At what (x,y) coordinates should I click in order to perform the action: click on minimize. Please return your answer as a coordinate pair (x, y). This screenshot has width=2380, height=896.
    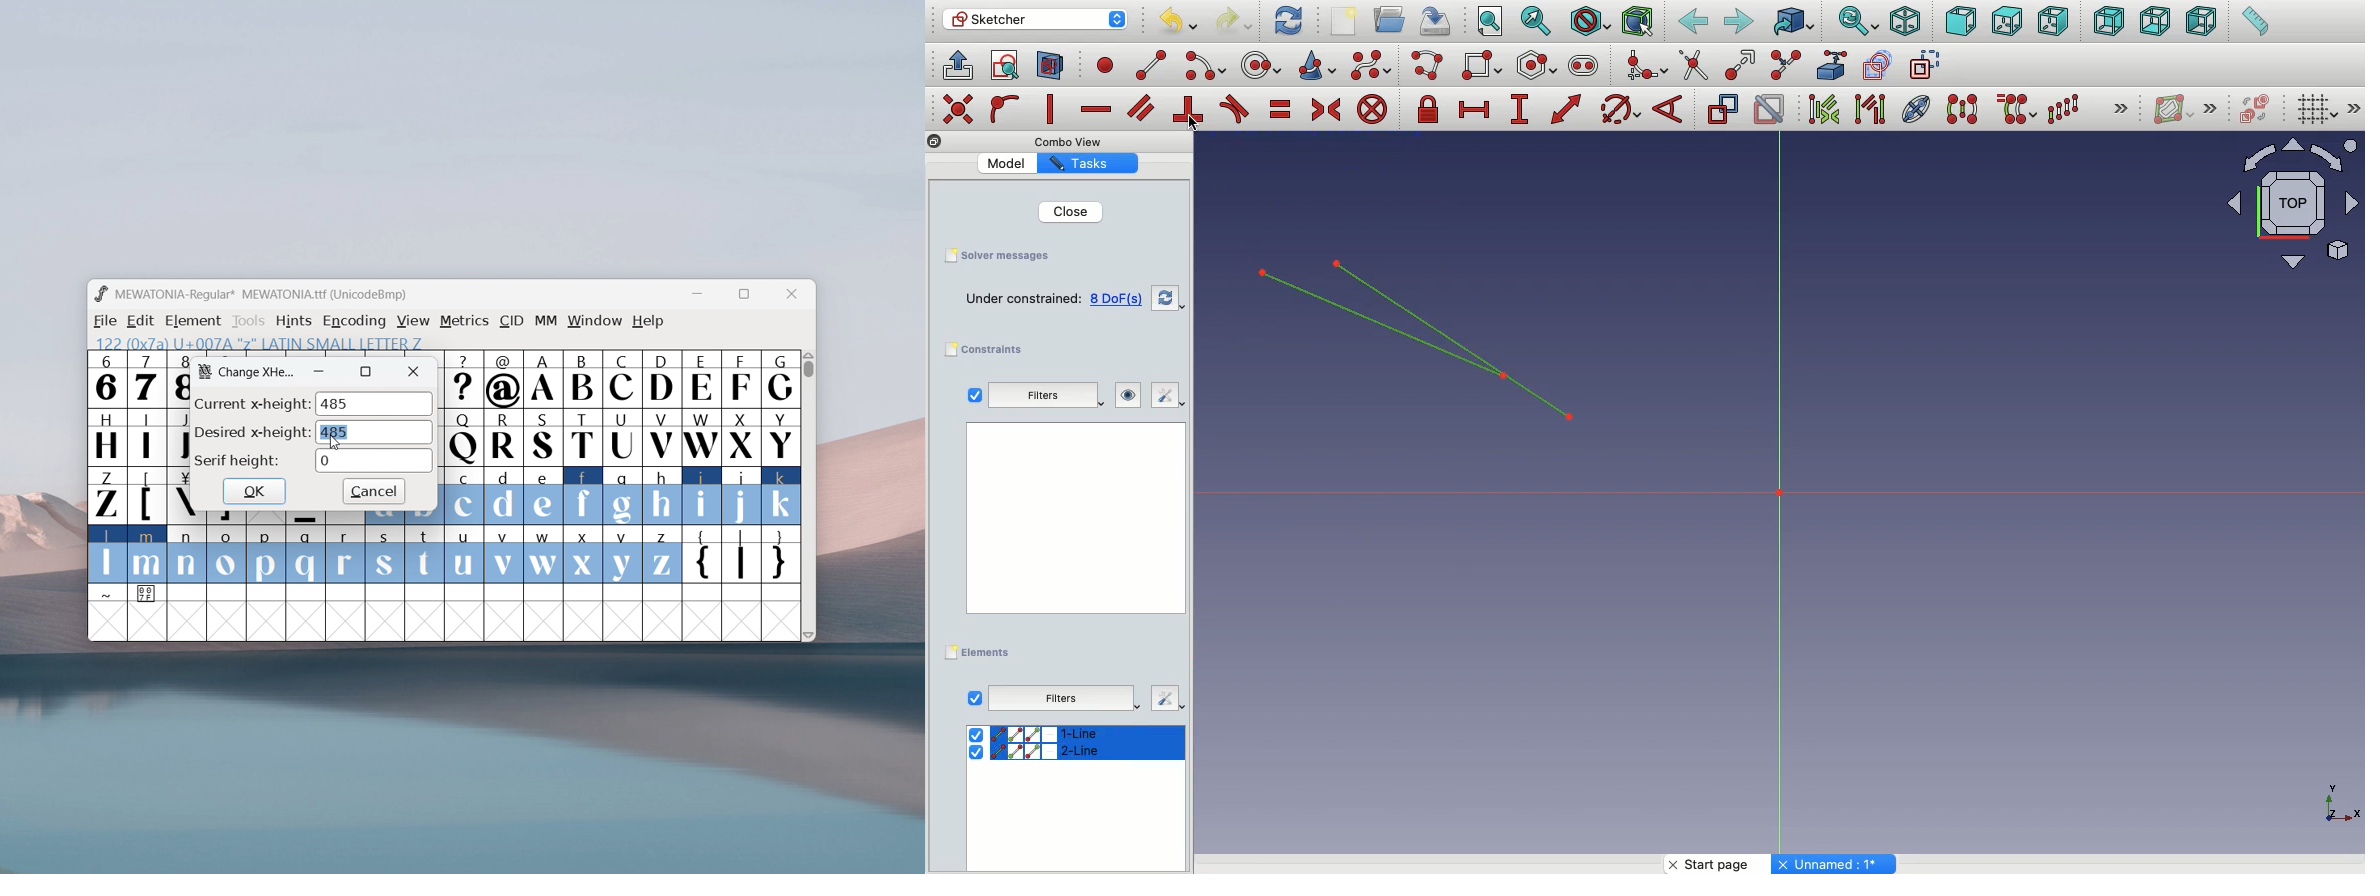
    Looking at the image, I should click on (320, 371).